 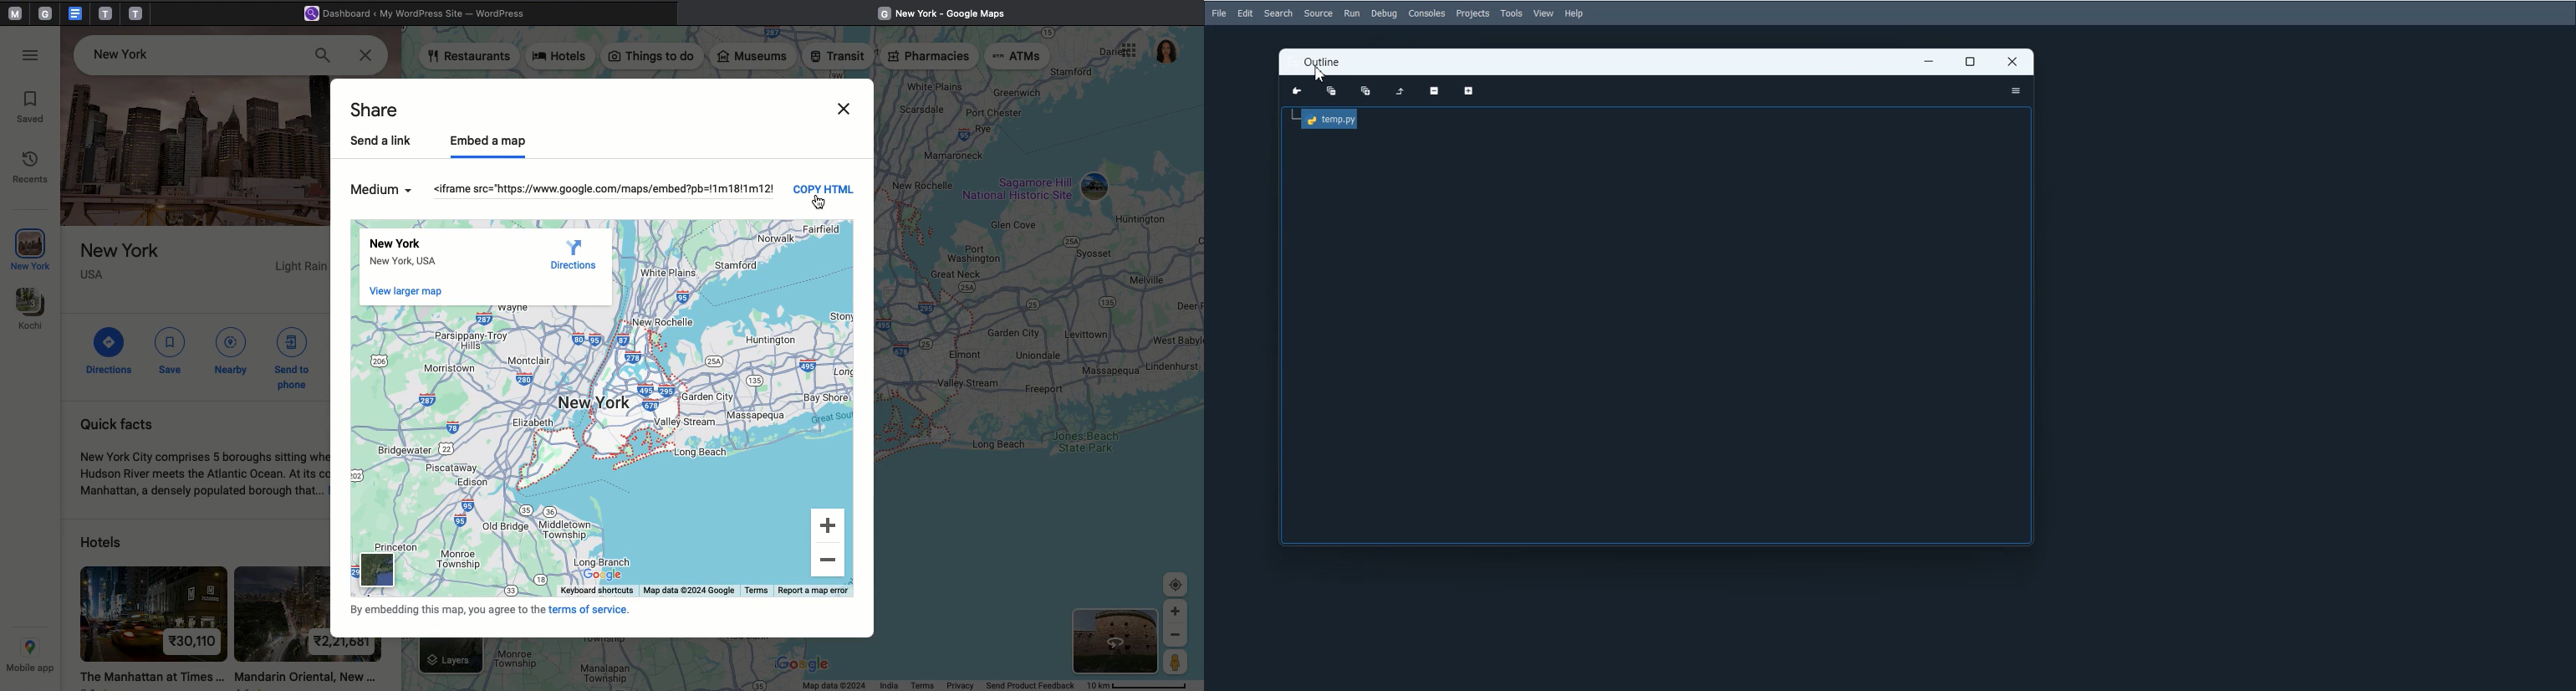 What do you see at coordinates (1576, 14) in the screenshot?
I see `Help` at bounding box center [1576, 14].